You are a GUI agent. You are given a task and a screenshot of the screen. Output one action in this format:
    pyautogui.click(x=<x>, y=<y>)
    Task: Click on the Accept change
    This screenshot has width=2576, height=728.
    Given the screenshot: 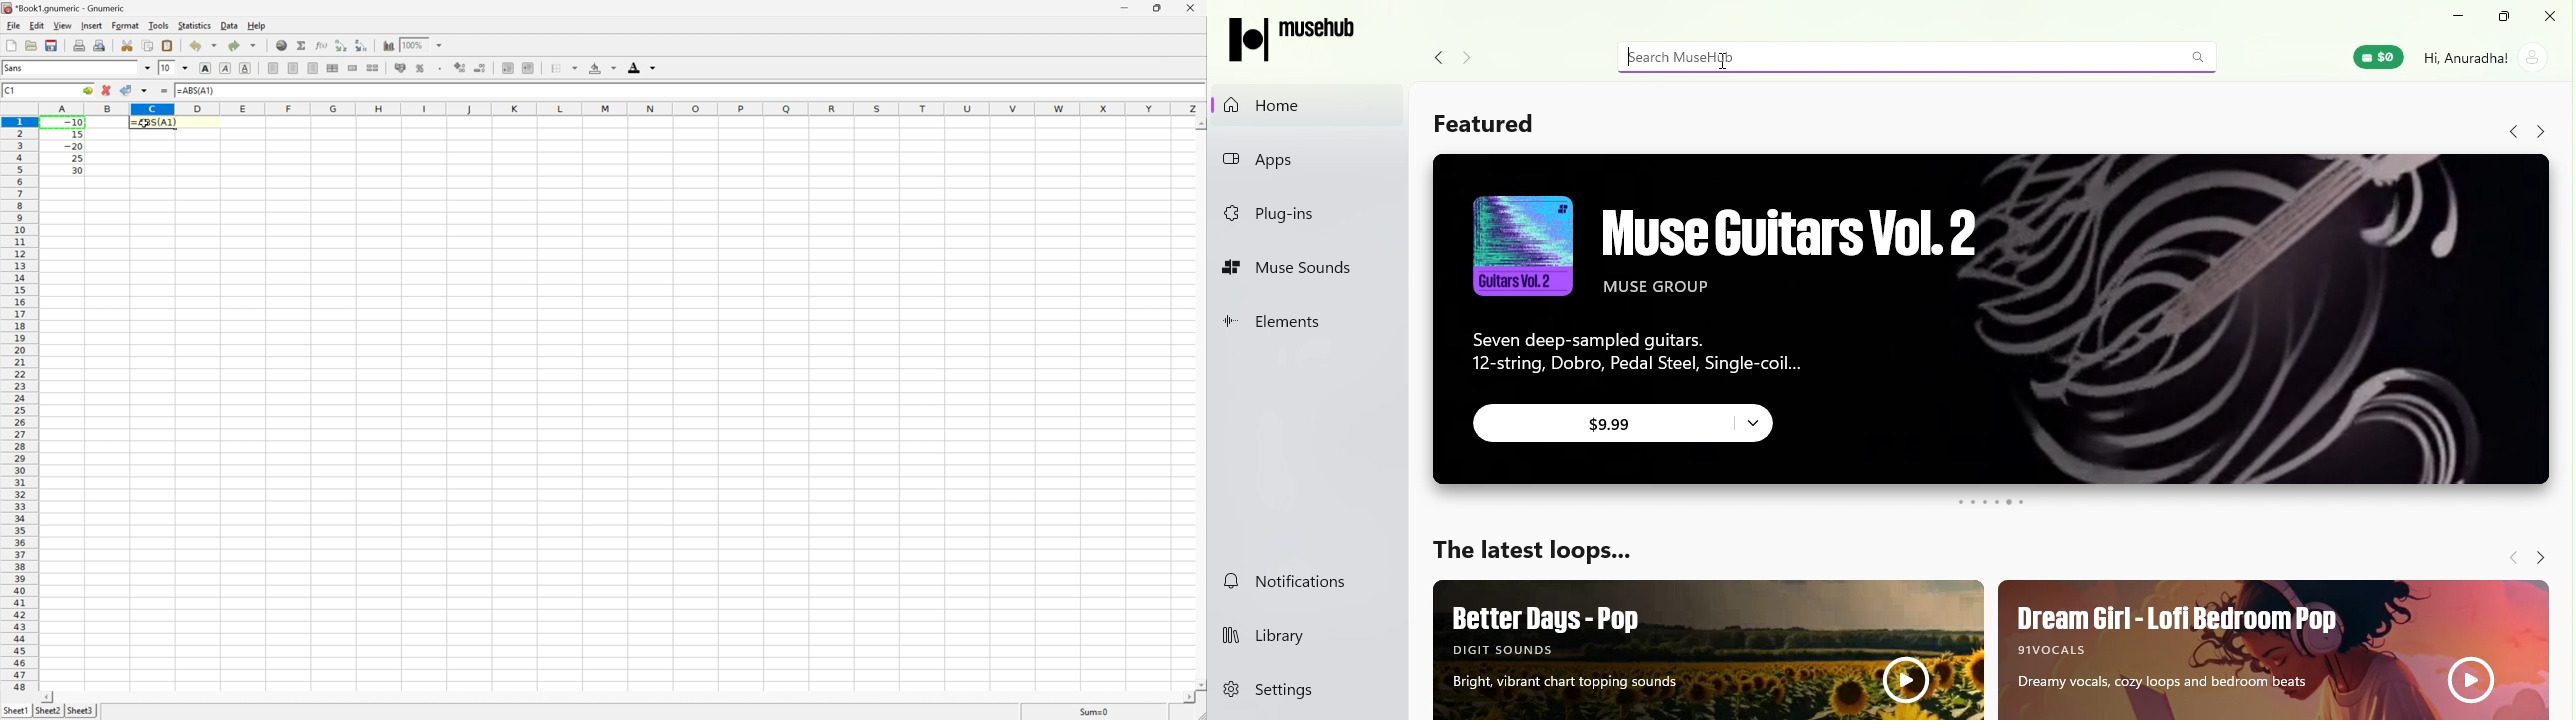 What is the action you would take?
    pyautogui.click(x=127, y=90)
    